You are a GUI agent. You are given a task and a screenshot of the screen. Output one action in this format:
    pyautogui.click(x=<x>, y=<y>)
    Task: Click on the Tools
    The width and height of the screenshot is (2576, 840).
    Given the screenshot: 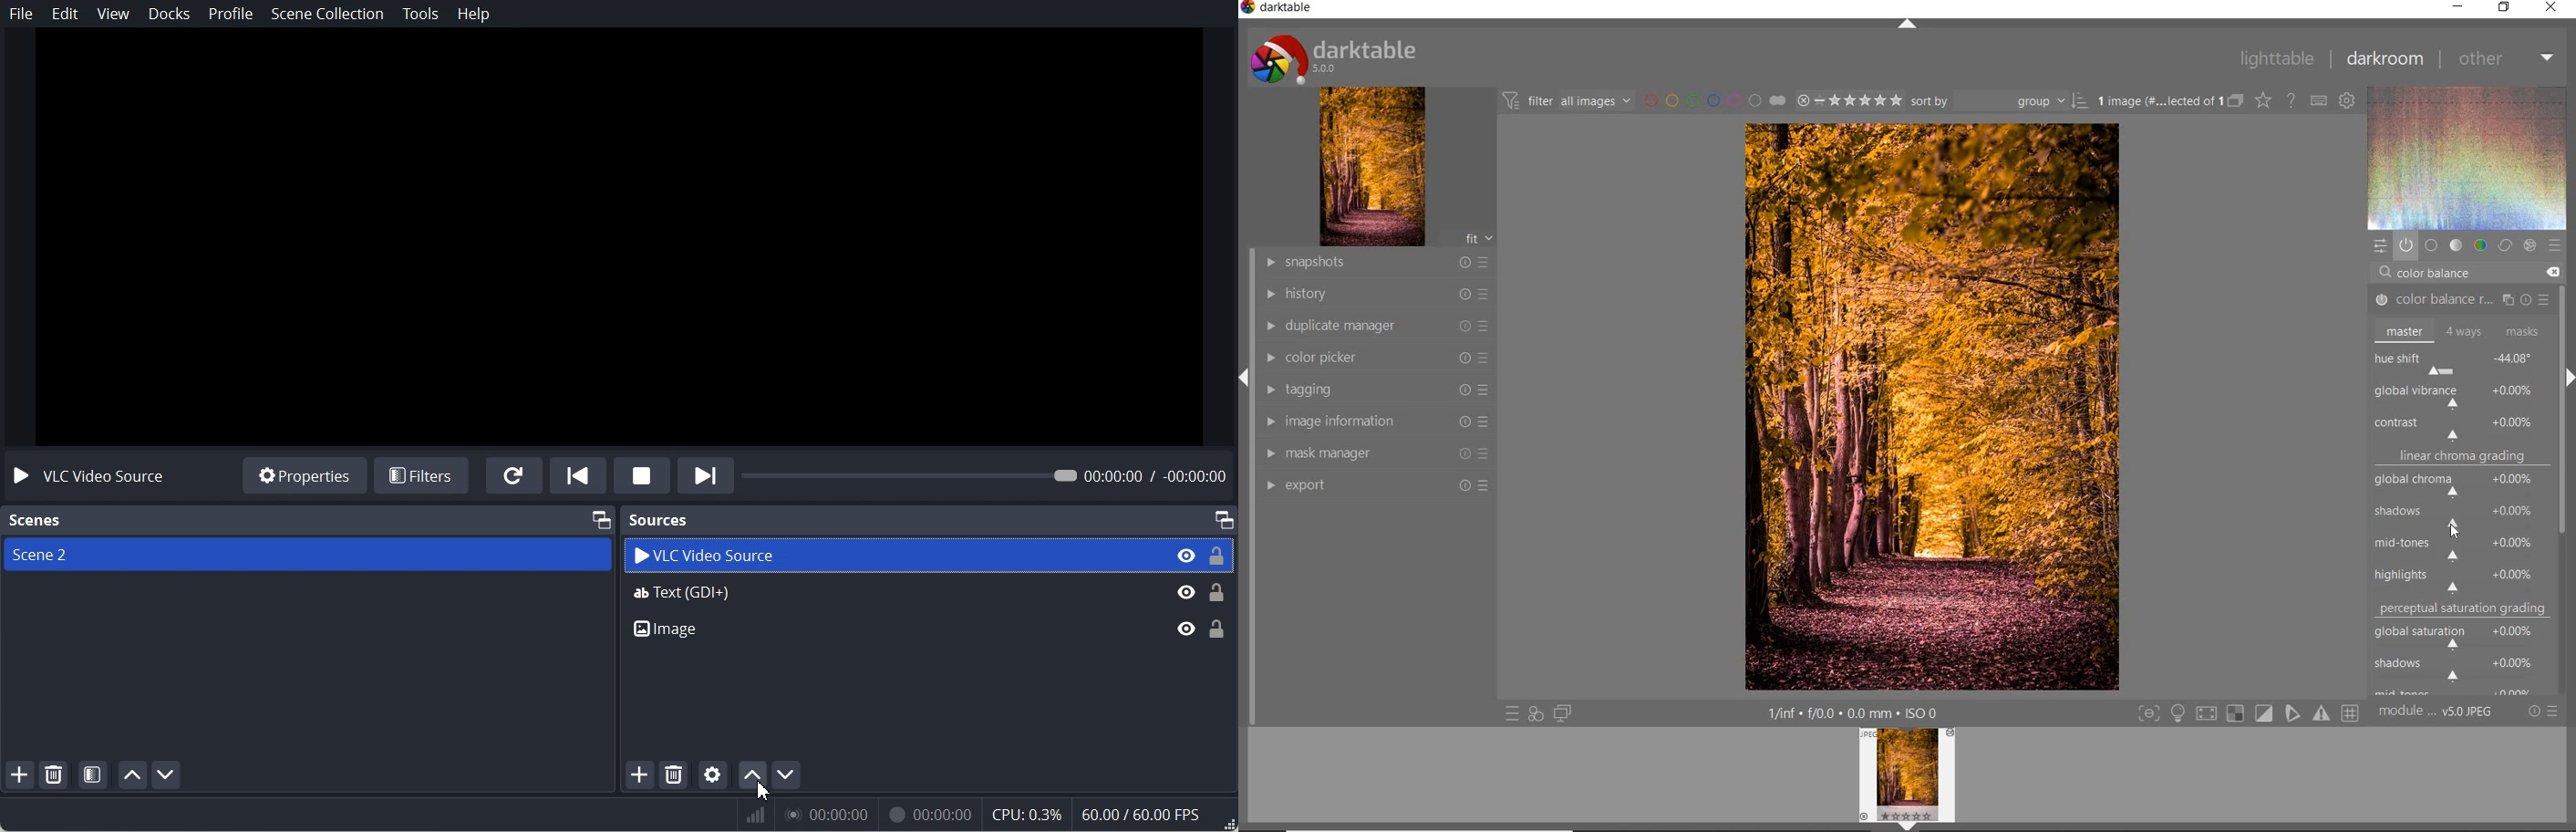 What is the action you would take?
    pyautogui.click(x=420, y=14)
    